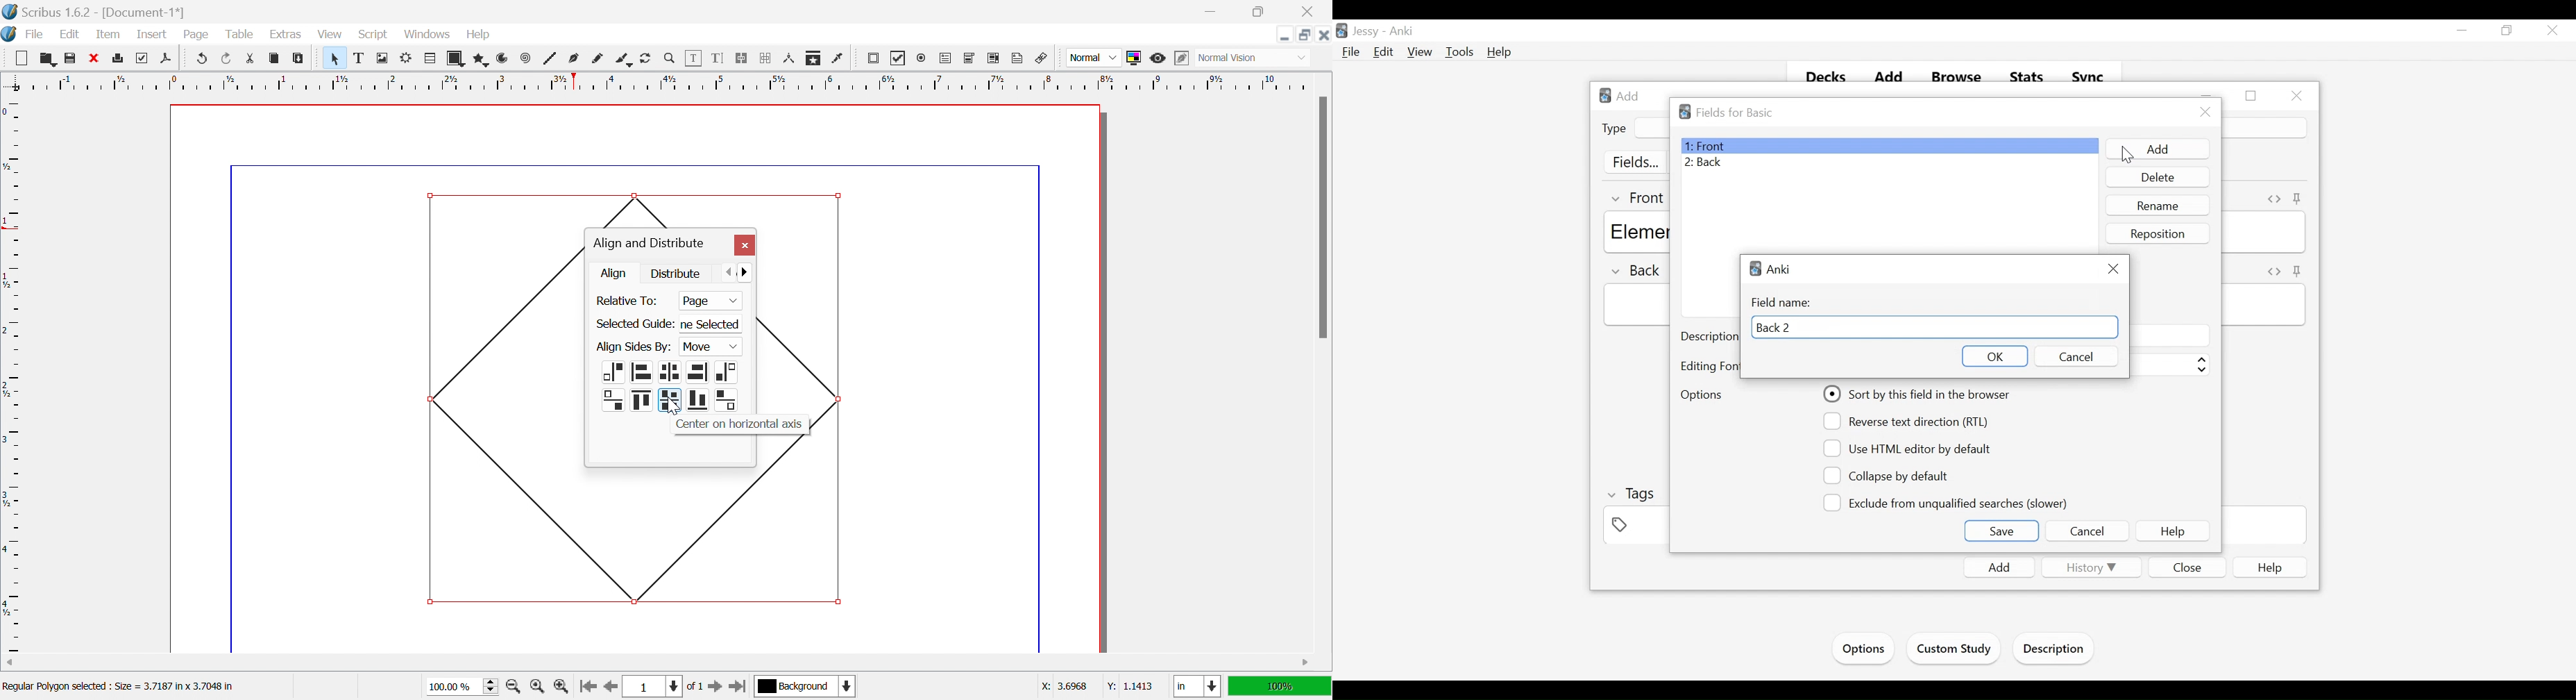 The width and height of the screenshot is (2576, 700). What do you see at coordinates (2158, 206) in the screenshot?
I see `Rename` at bounding box center [2158, 206].